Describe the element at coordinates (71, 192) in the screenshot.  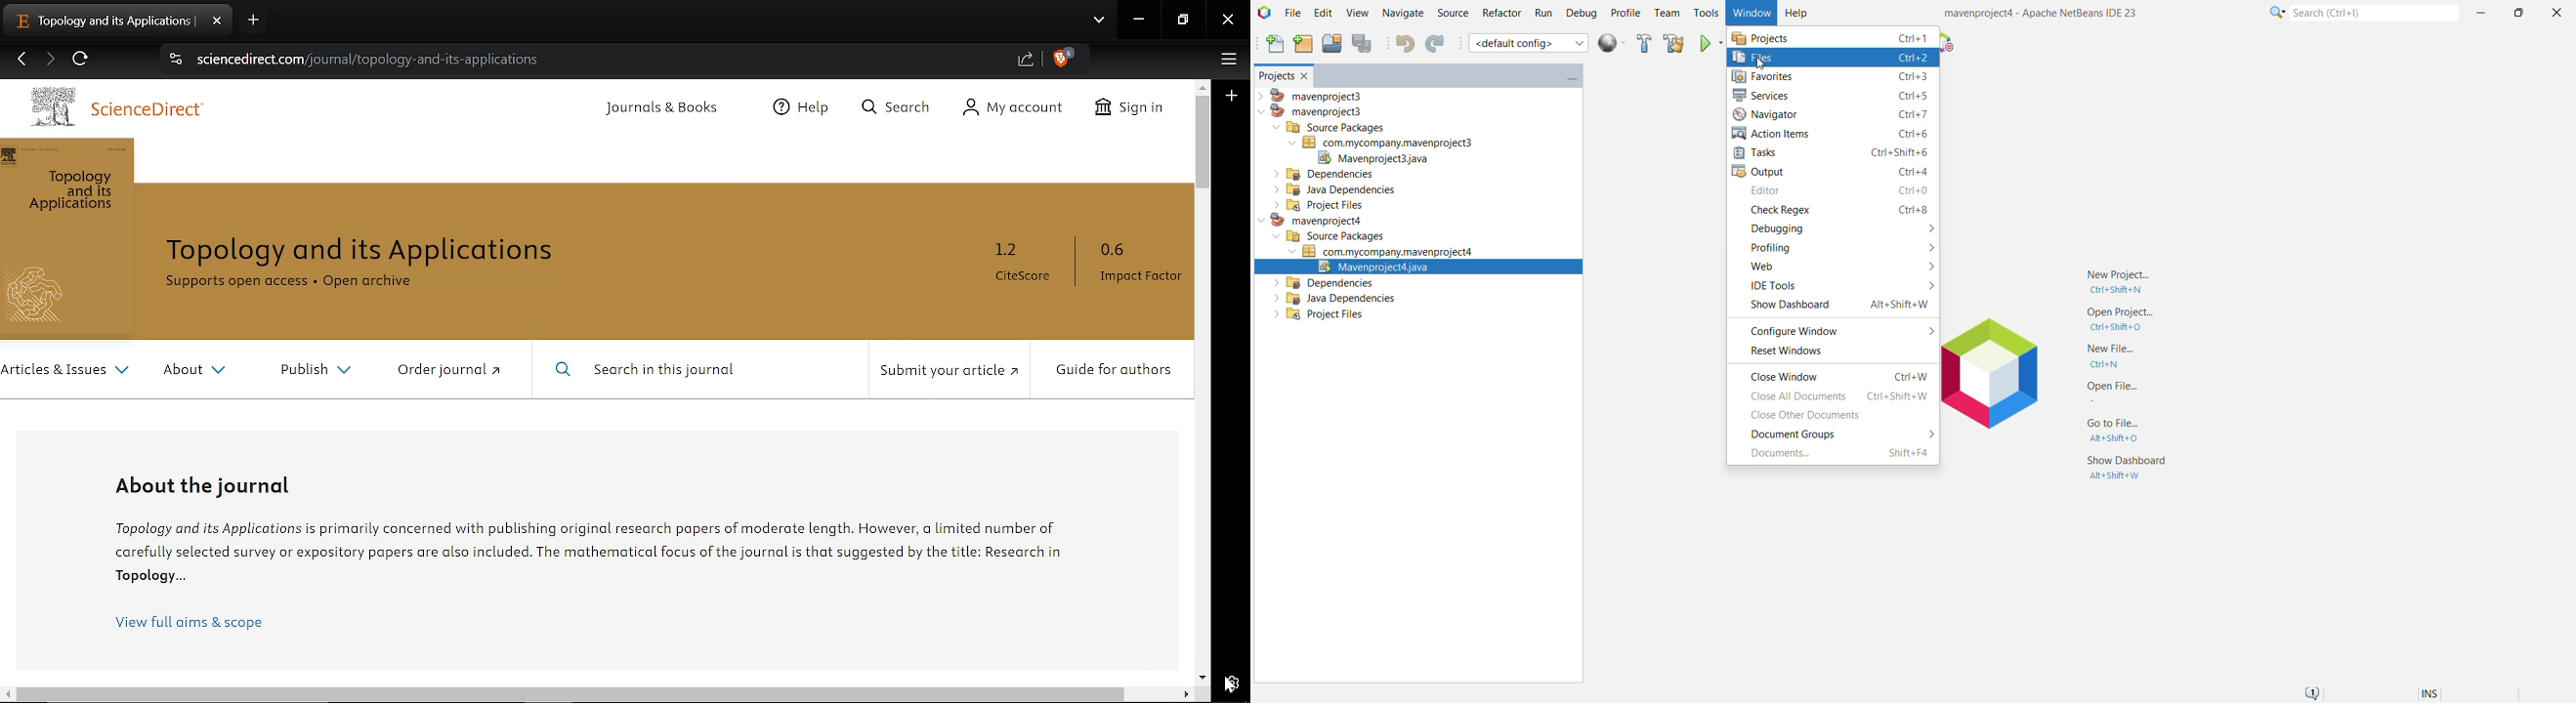
I see `Topology and its Applications` at that location.